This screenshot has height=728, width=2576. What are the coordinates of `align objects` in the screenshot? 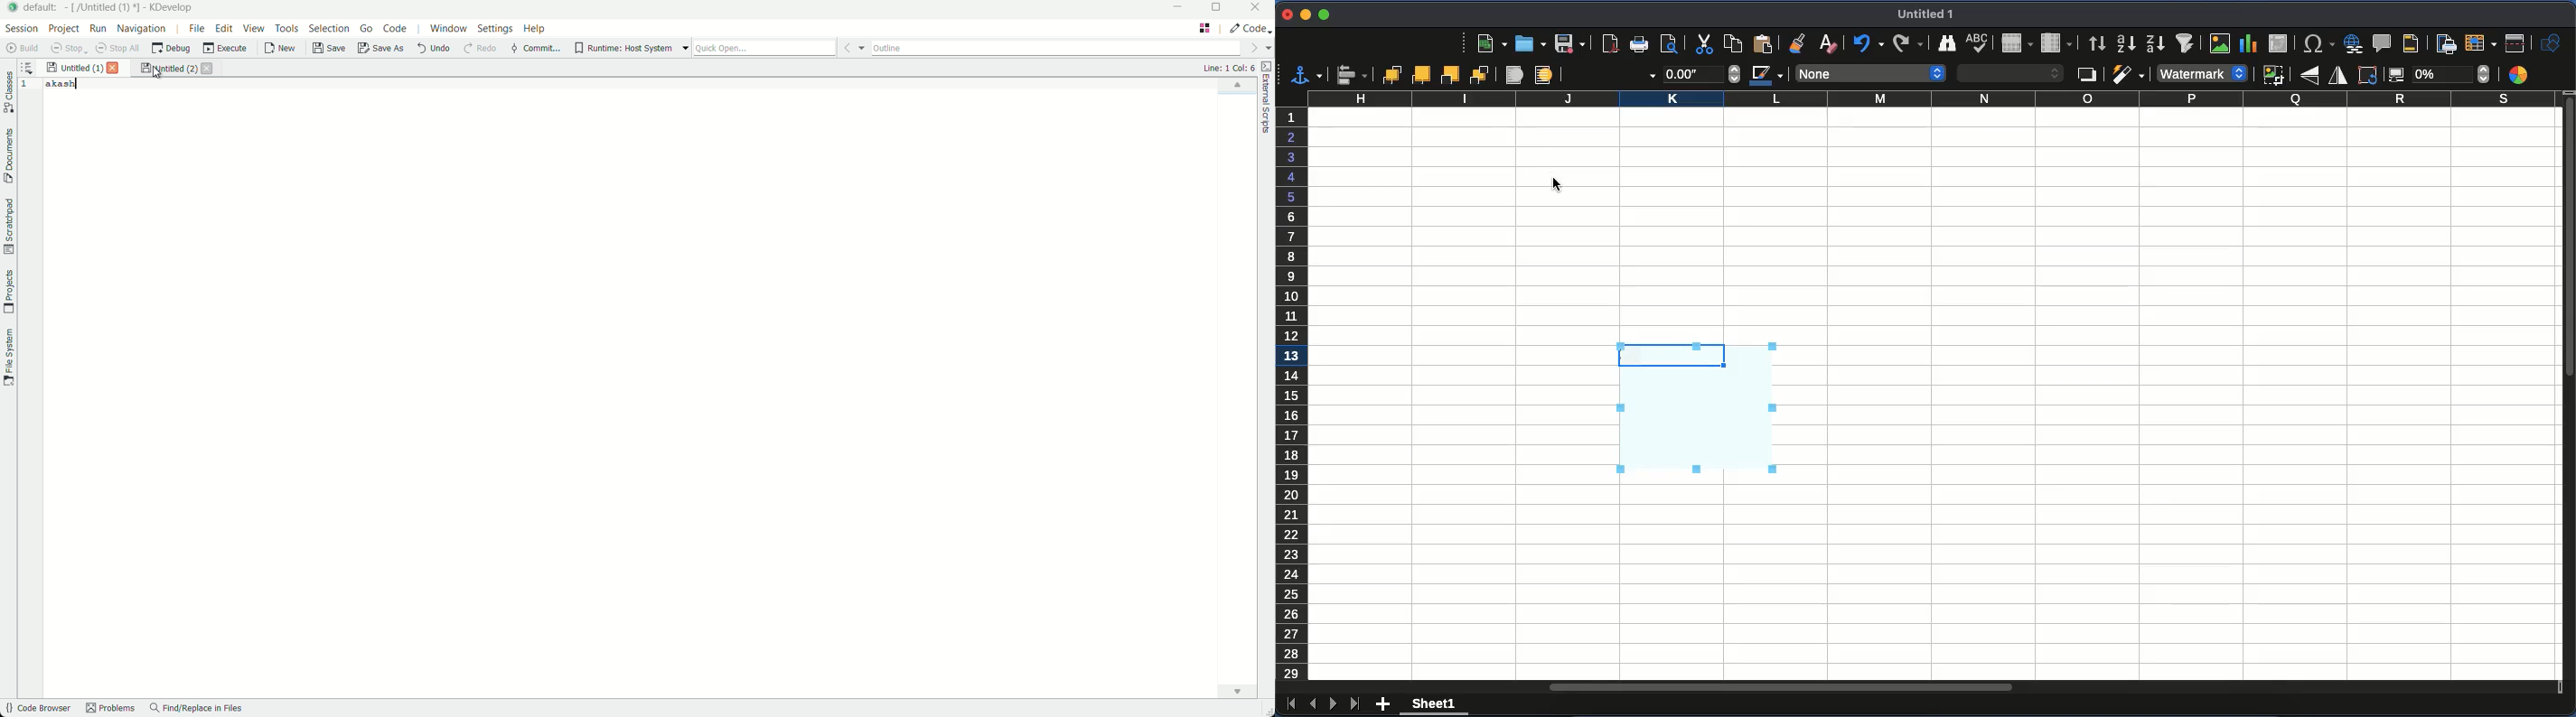 It's located at (1352, 76).